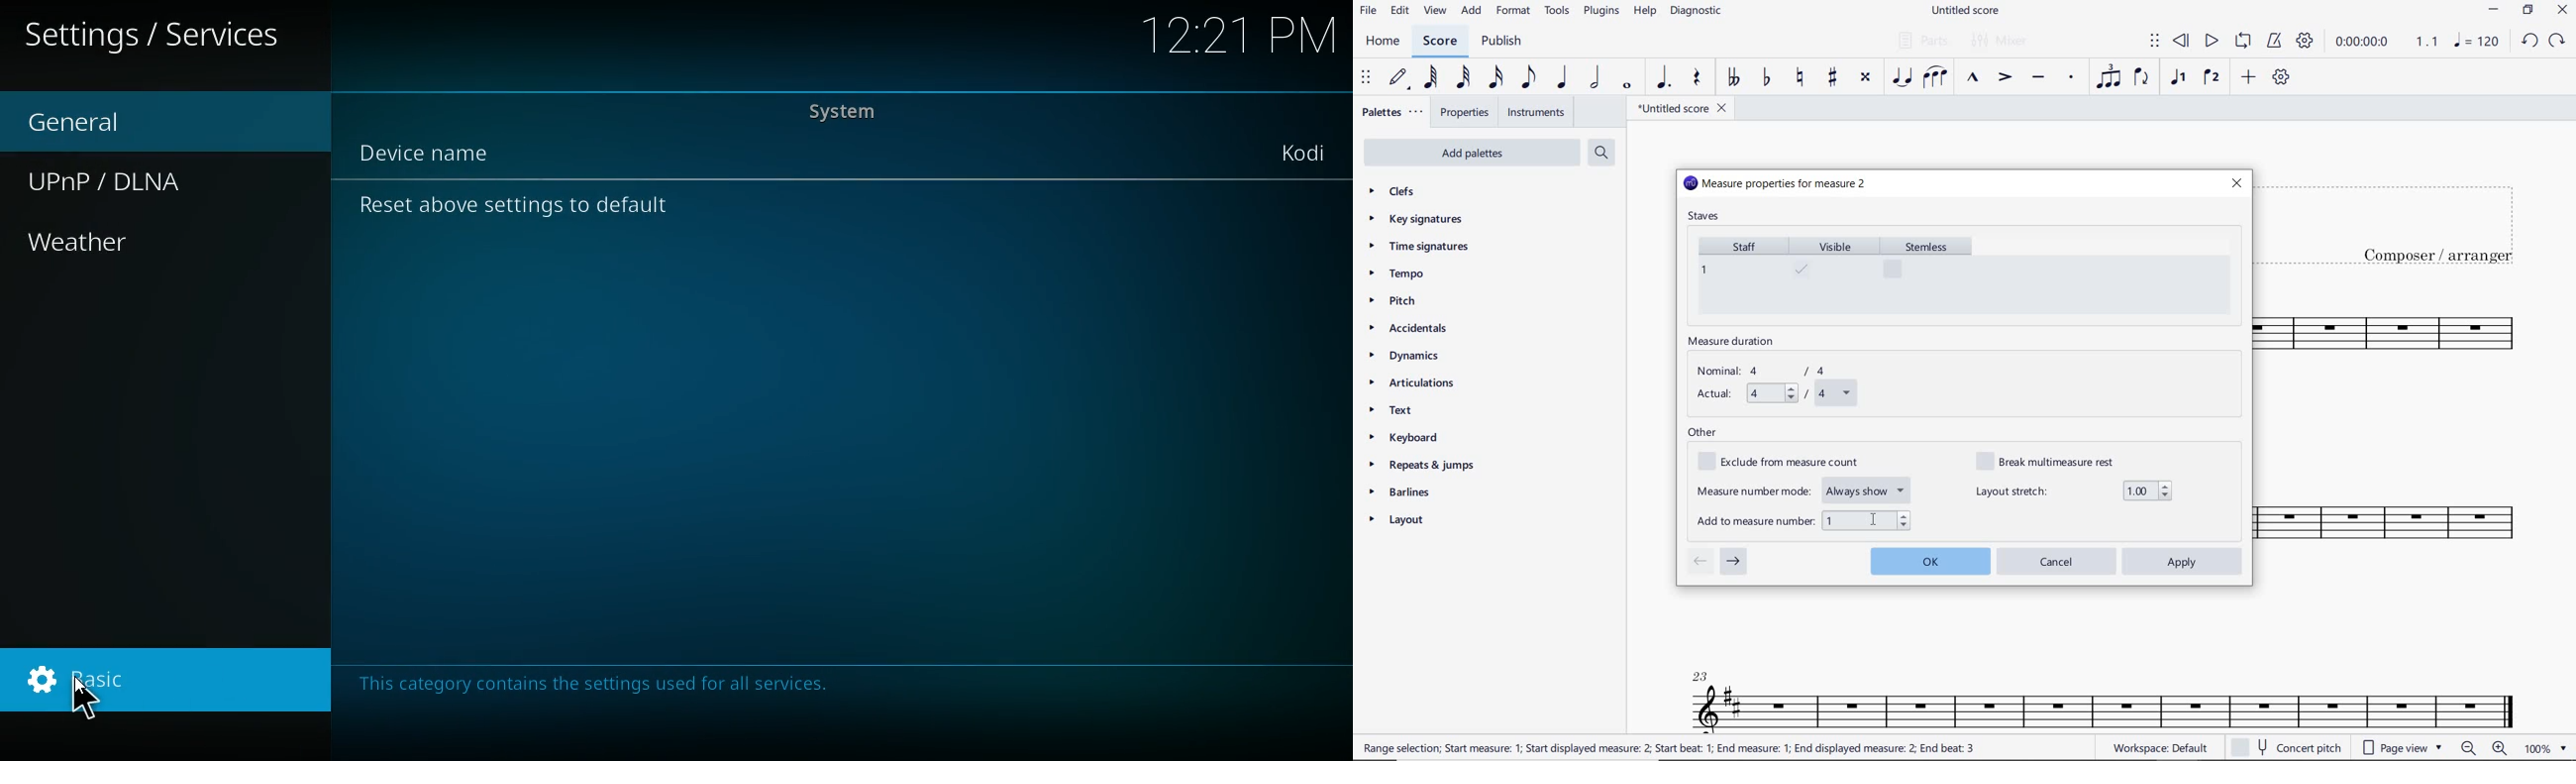 The height and width of the screenshot is (784, 2576). Describe the element at coordinates (2001, 41) in the screenshot. I see `MIXER` at that location.